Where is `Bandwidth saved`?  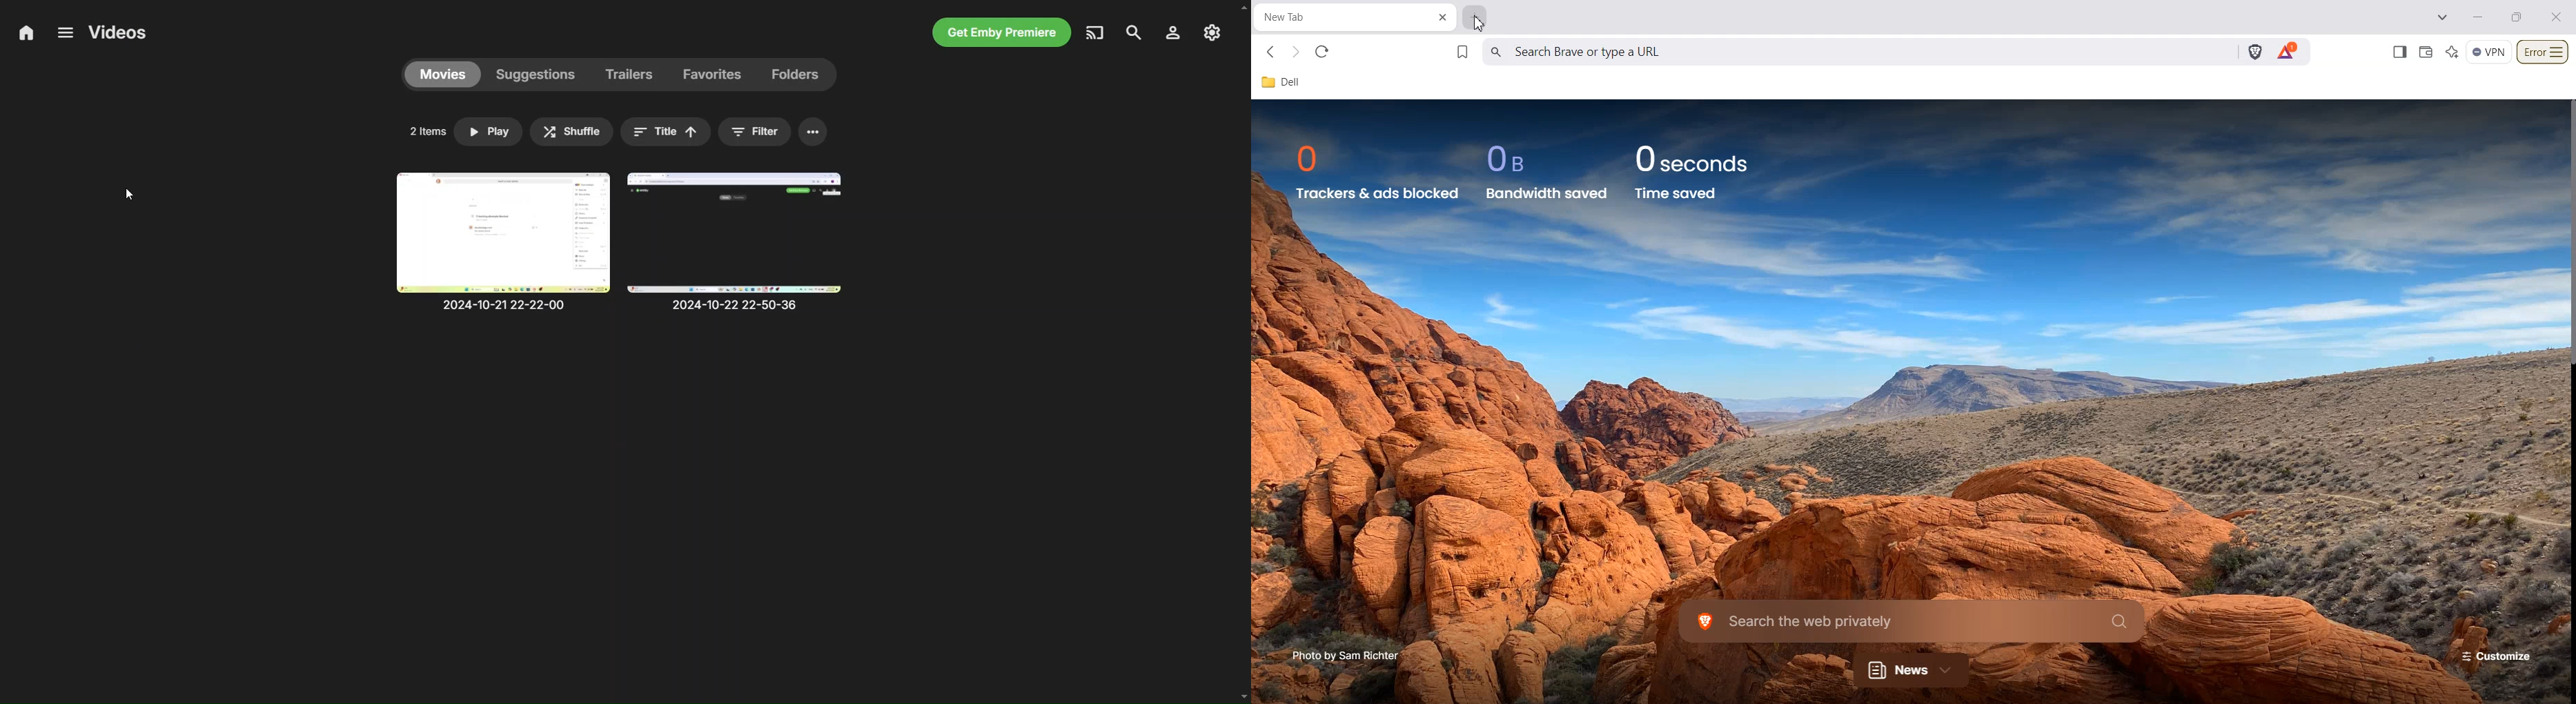 Bandwidth saved is located at coordinates (1548, 193).